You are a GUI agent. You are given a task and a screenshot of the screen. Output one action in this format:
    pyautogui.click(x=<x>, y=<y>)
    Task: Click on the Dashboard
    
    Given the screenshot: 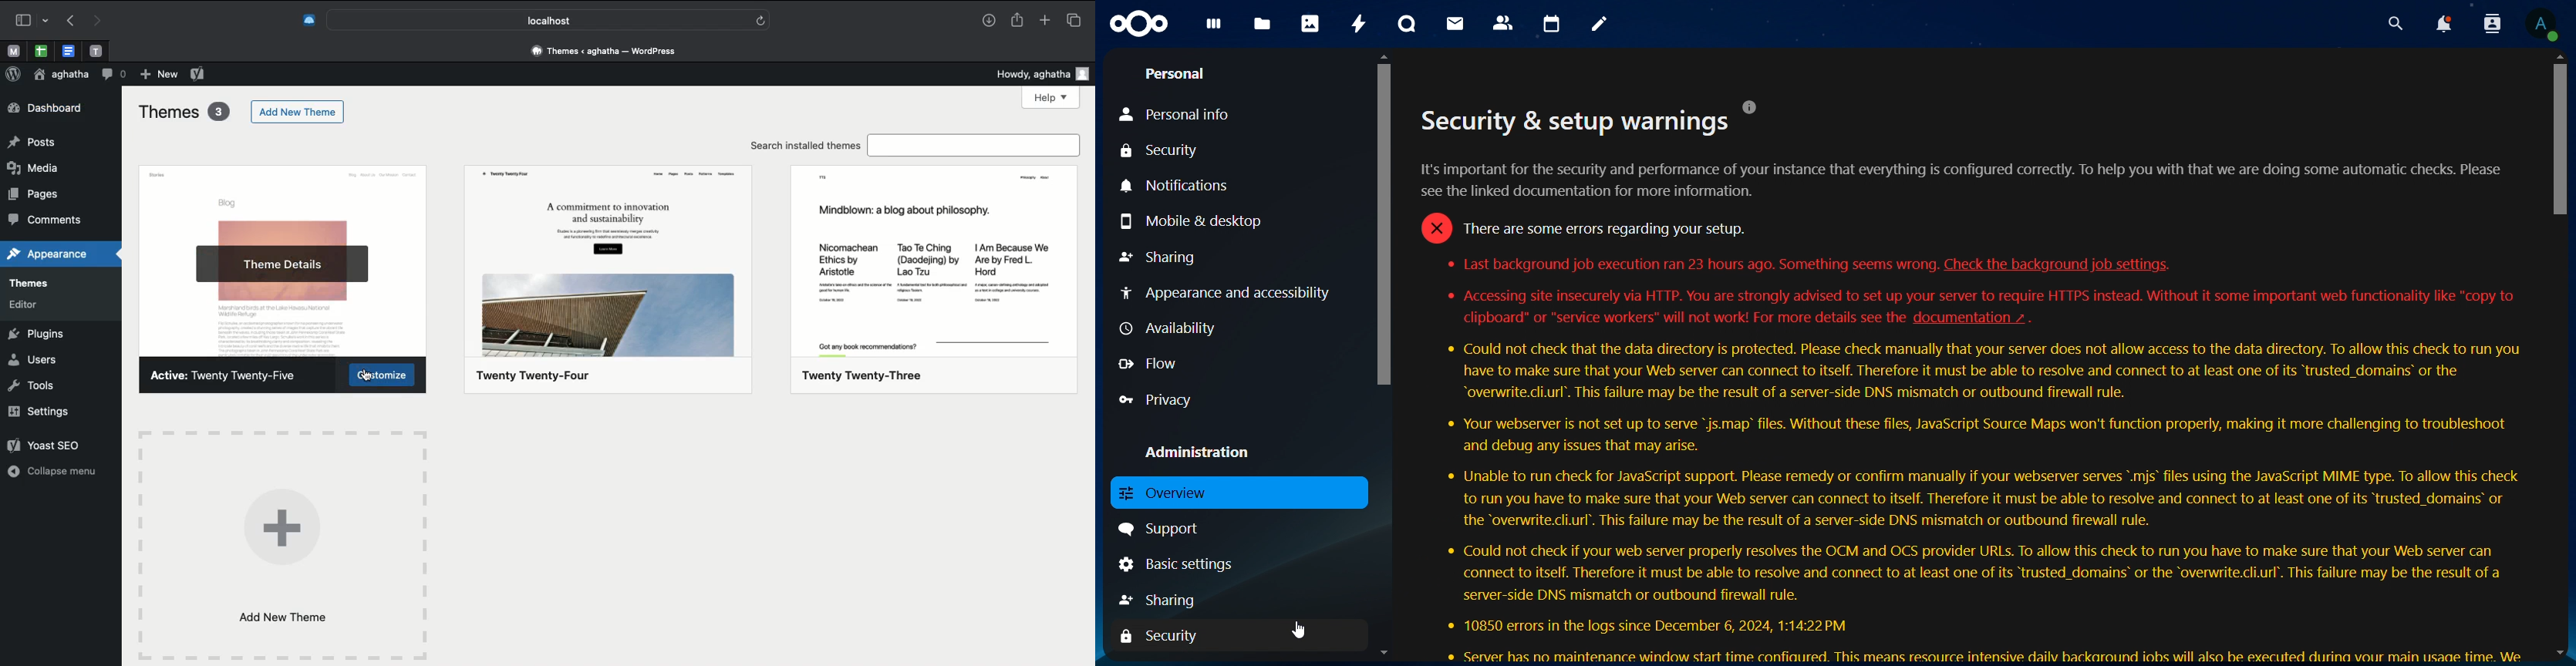 What is the action you would take?
    pyautogui.click(x=45, y=110)
    